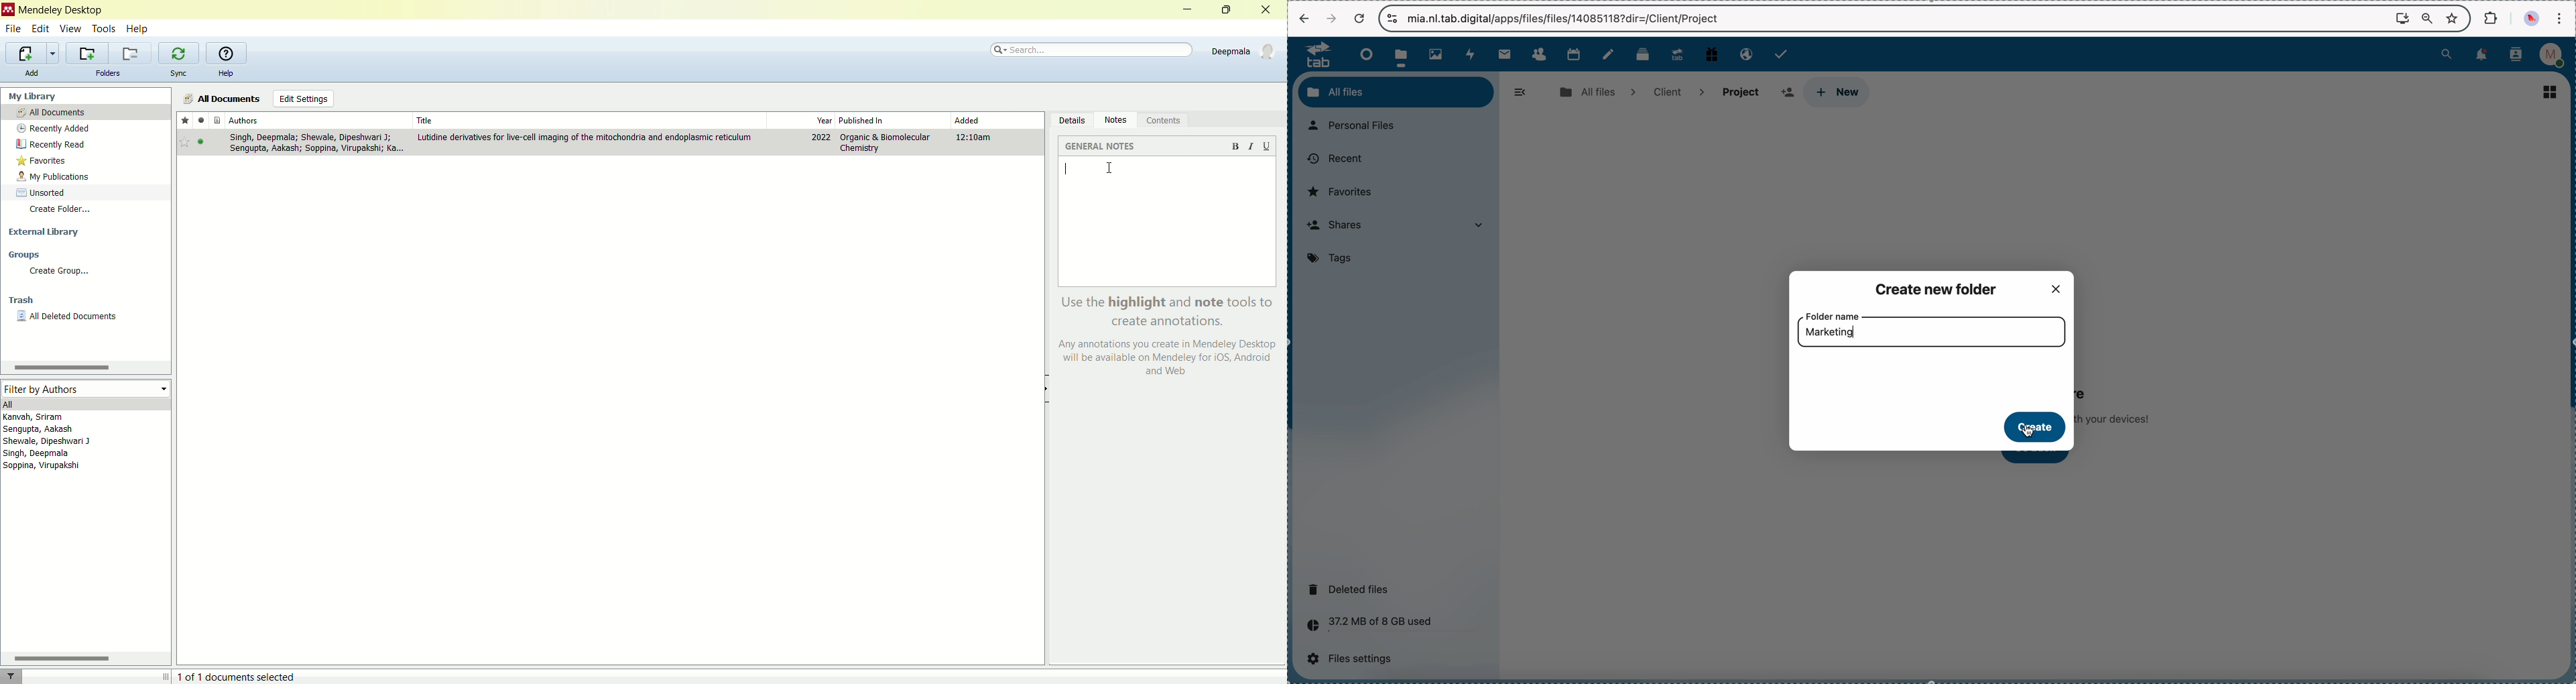 Image resolution: width=2576 pixels, height=700 pixels. I want to click on tags, so click(1333, 259).